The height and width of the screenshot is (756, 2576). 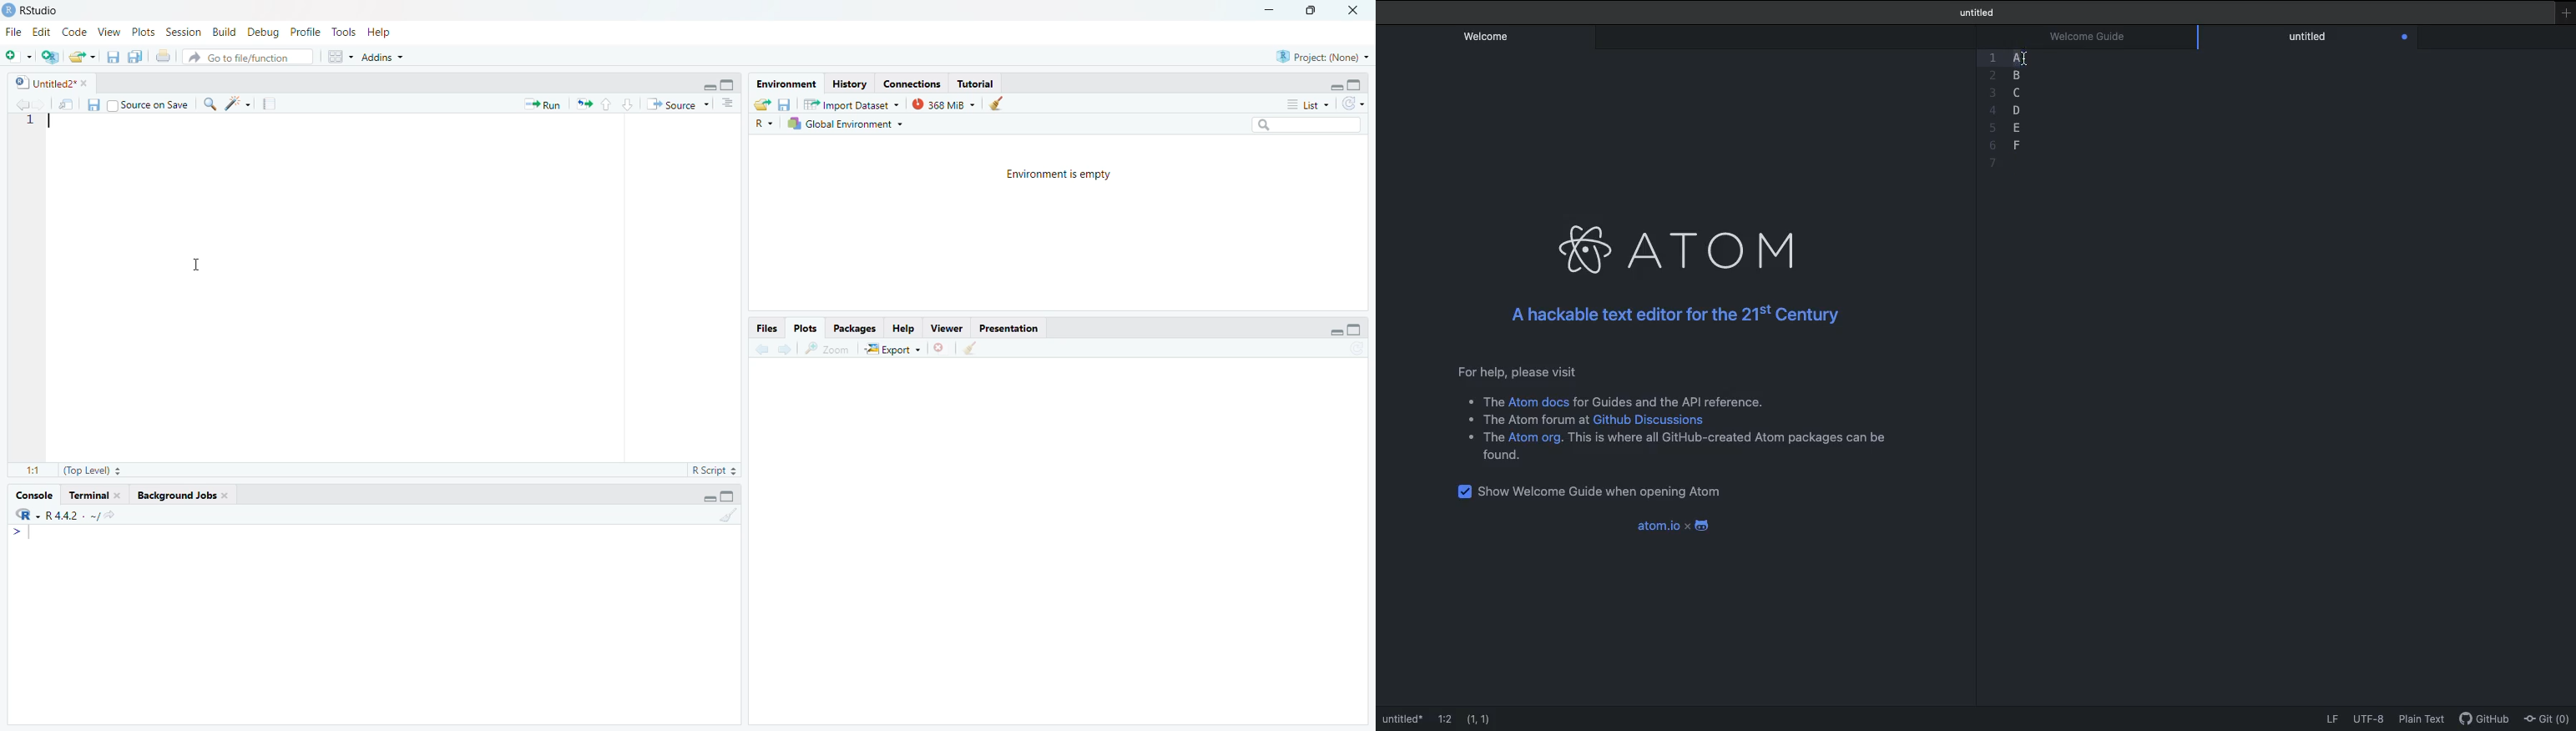 What do you see at coordinates (1668, 414) in the screenshot?
I see `Instructional text` at bounding box center [1668, 414].